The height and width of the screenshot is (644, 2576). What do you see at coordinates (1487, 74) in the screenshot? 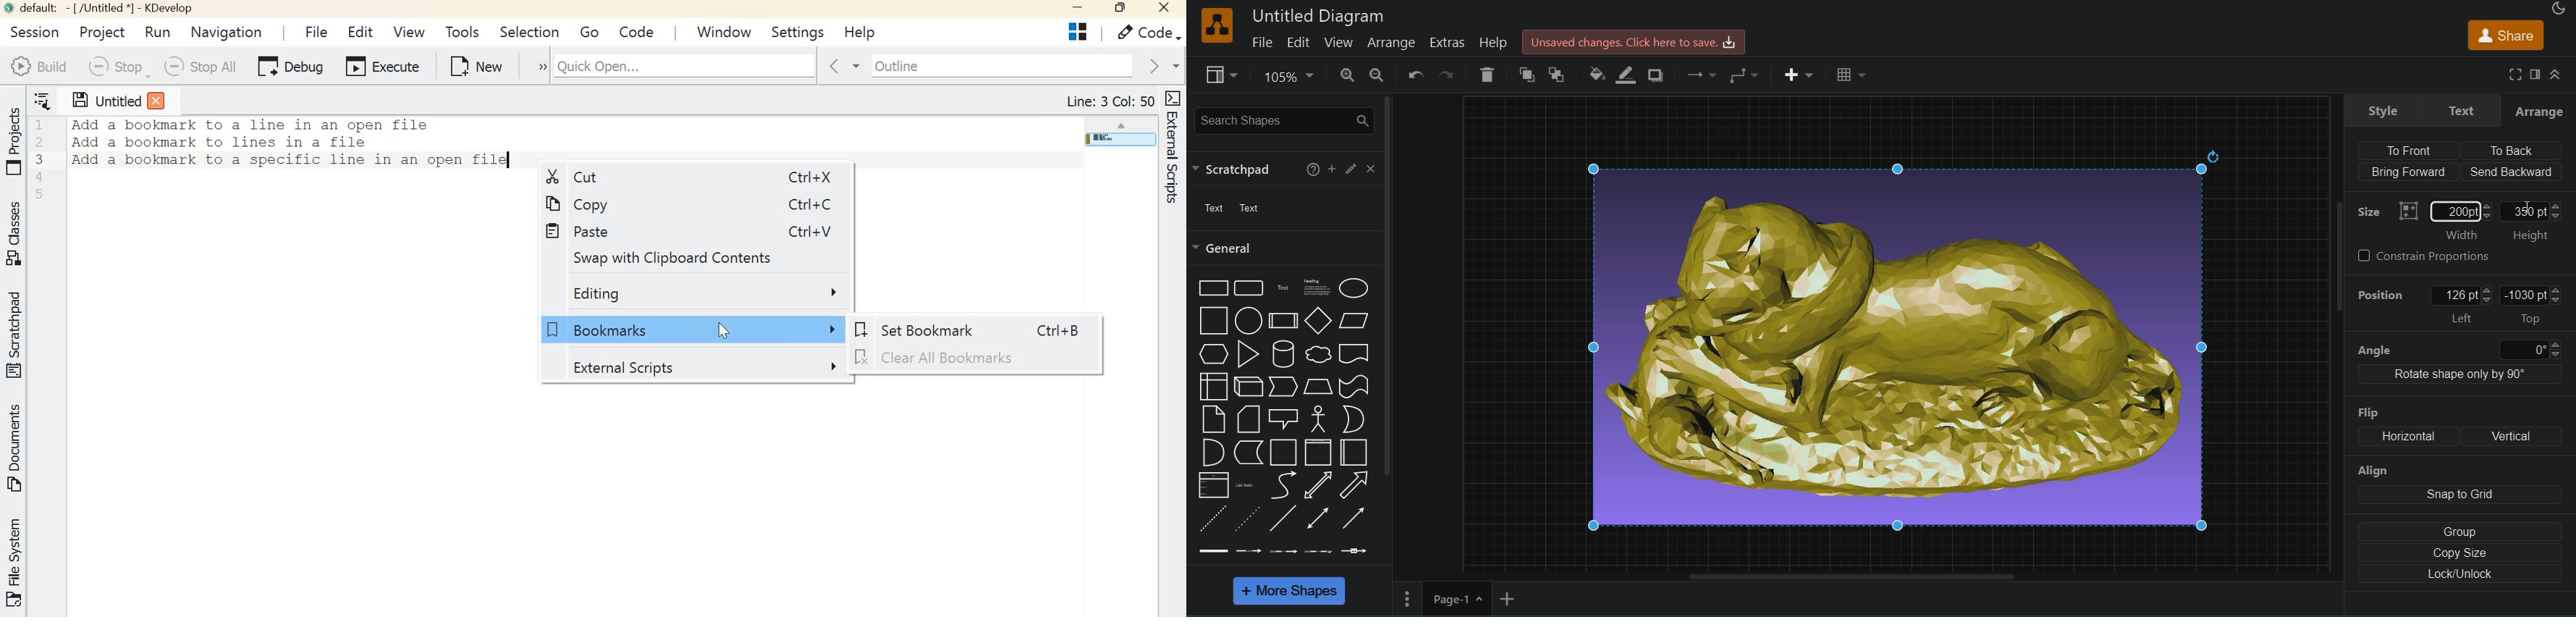
I see `delete` at bounding box center [1487, 74].